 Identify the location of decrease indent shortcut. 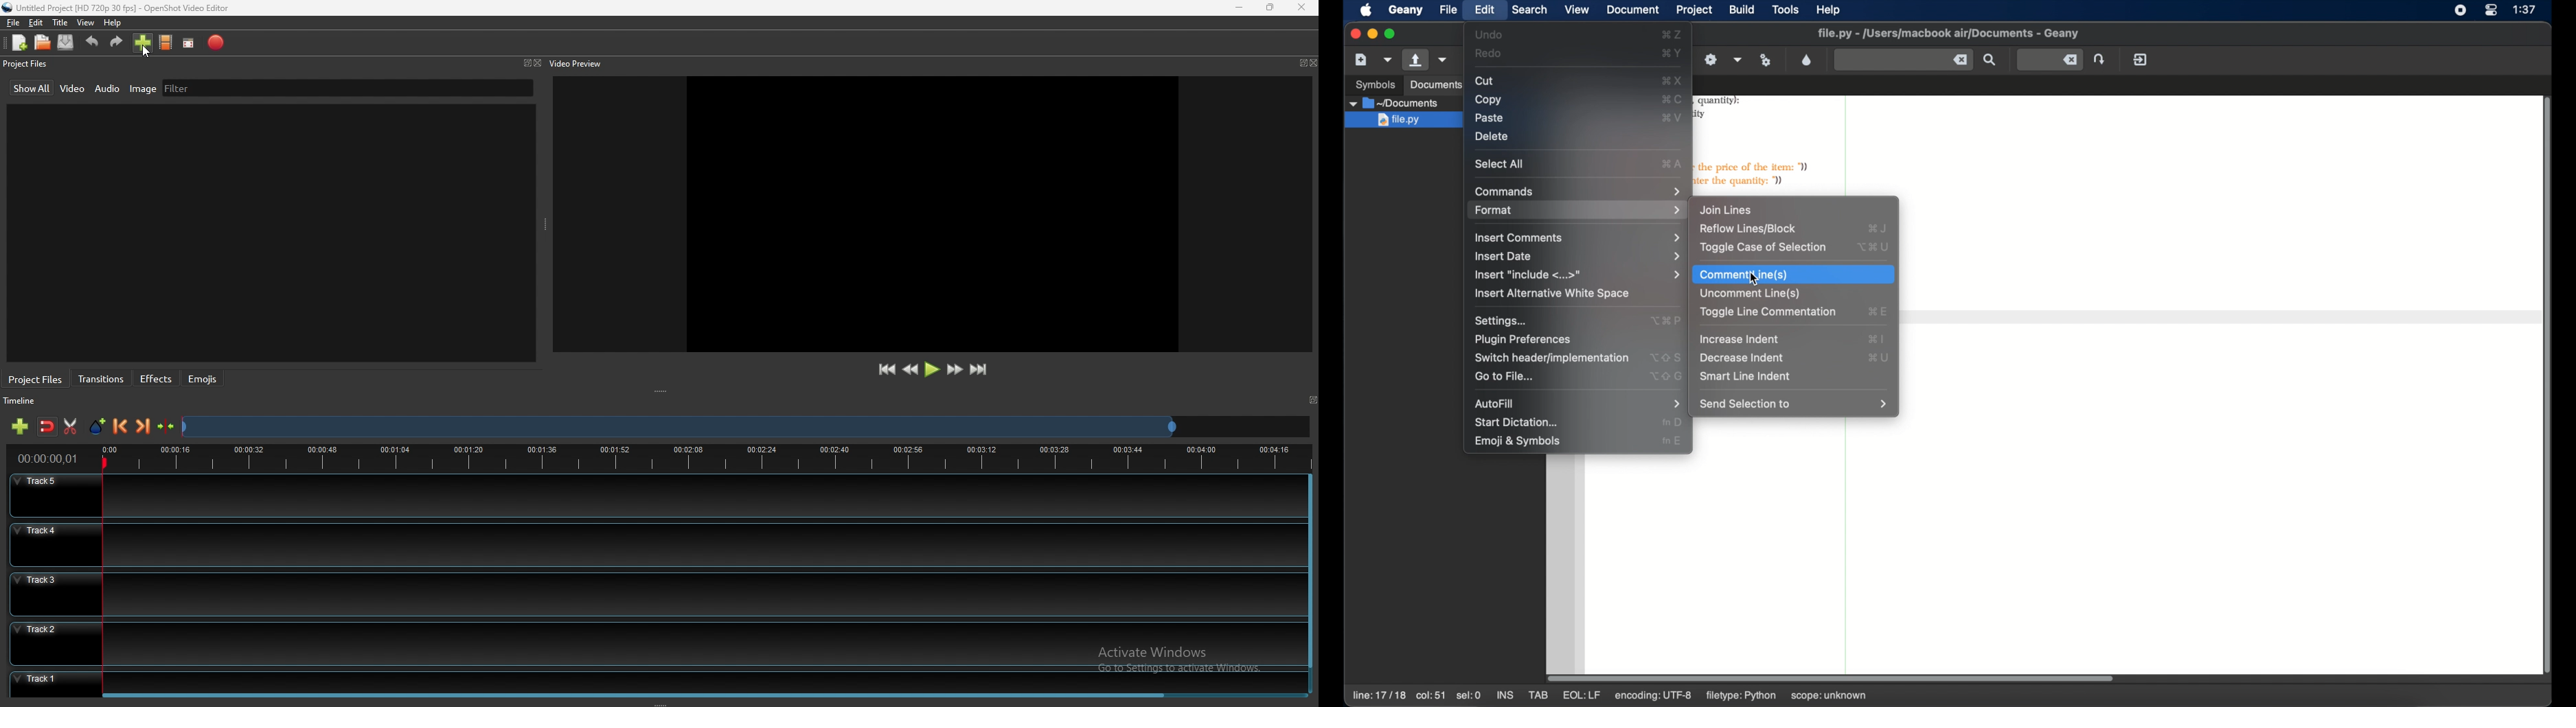
(1879, 357).